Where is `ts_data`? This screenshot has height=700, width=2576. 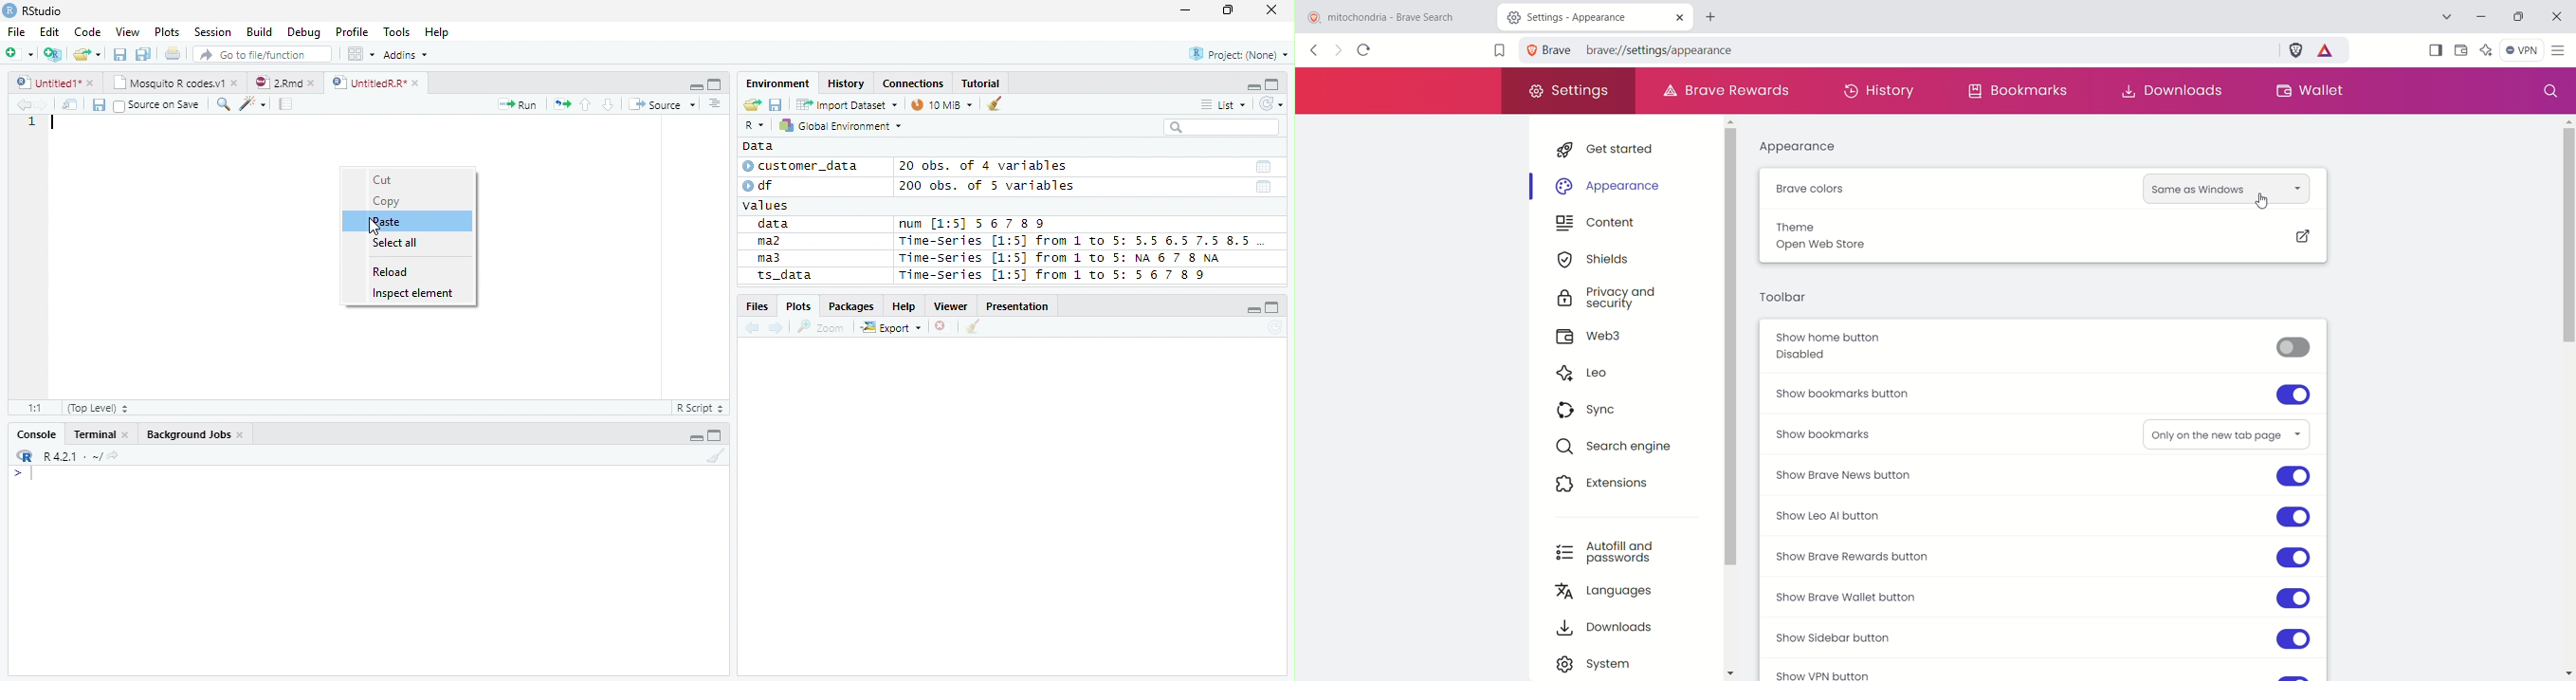
ts_data is located at coordinates (811, 278).